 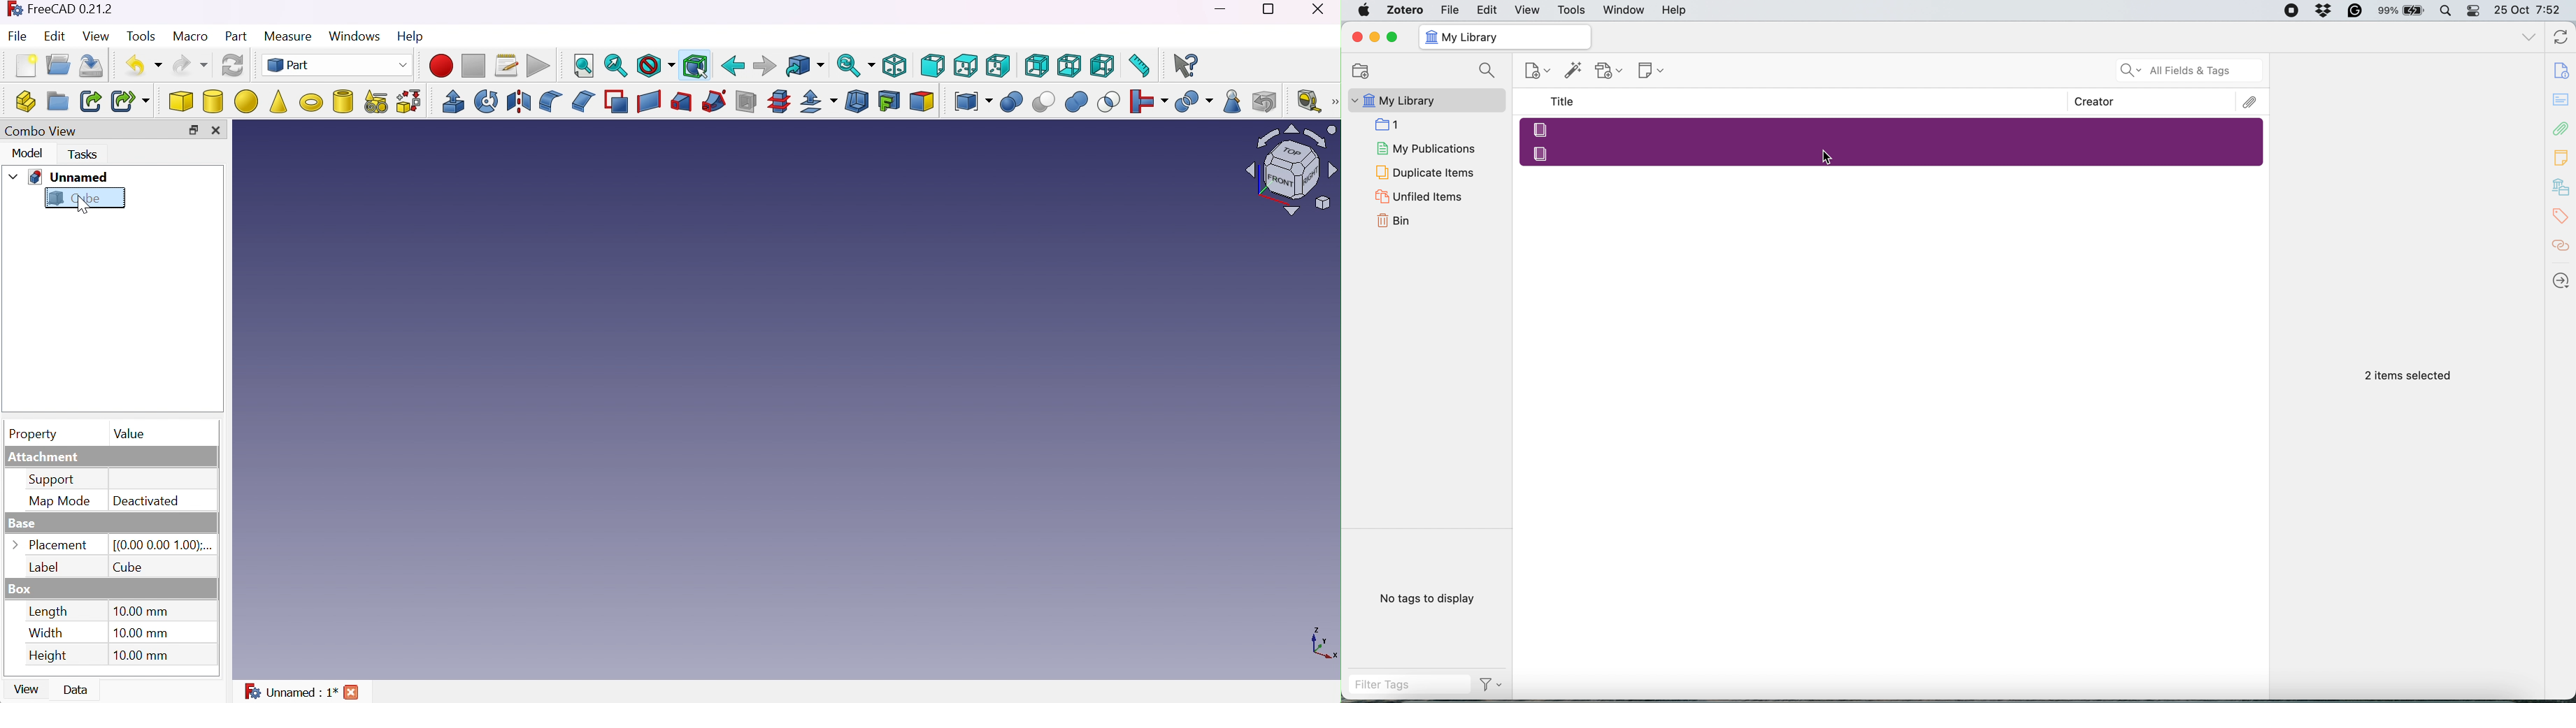 I want to click on Split objects, so click(x=1192, y=103).